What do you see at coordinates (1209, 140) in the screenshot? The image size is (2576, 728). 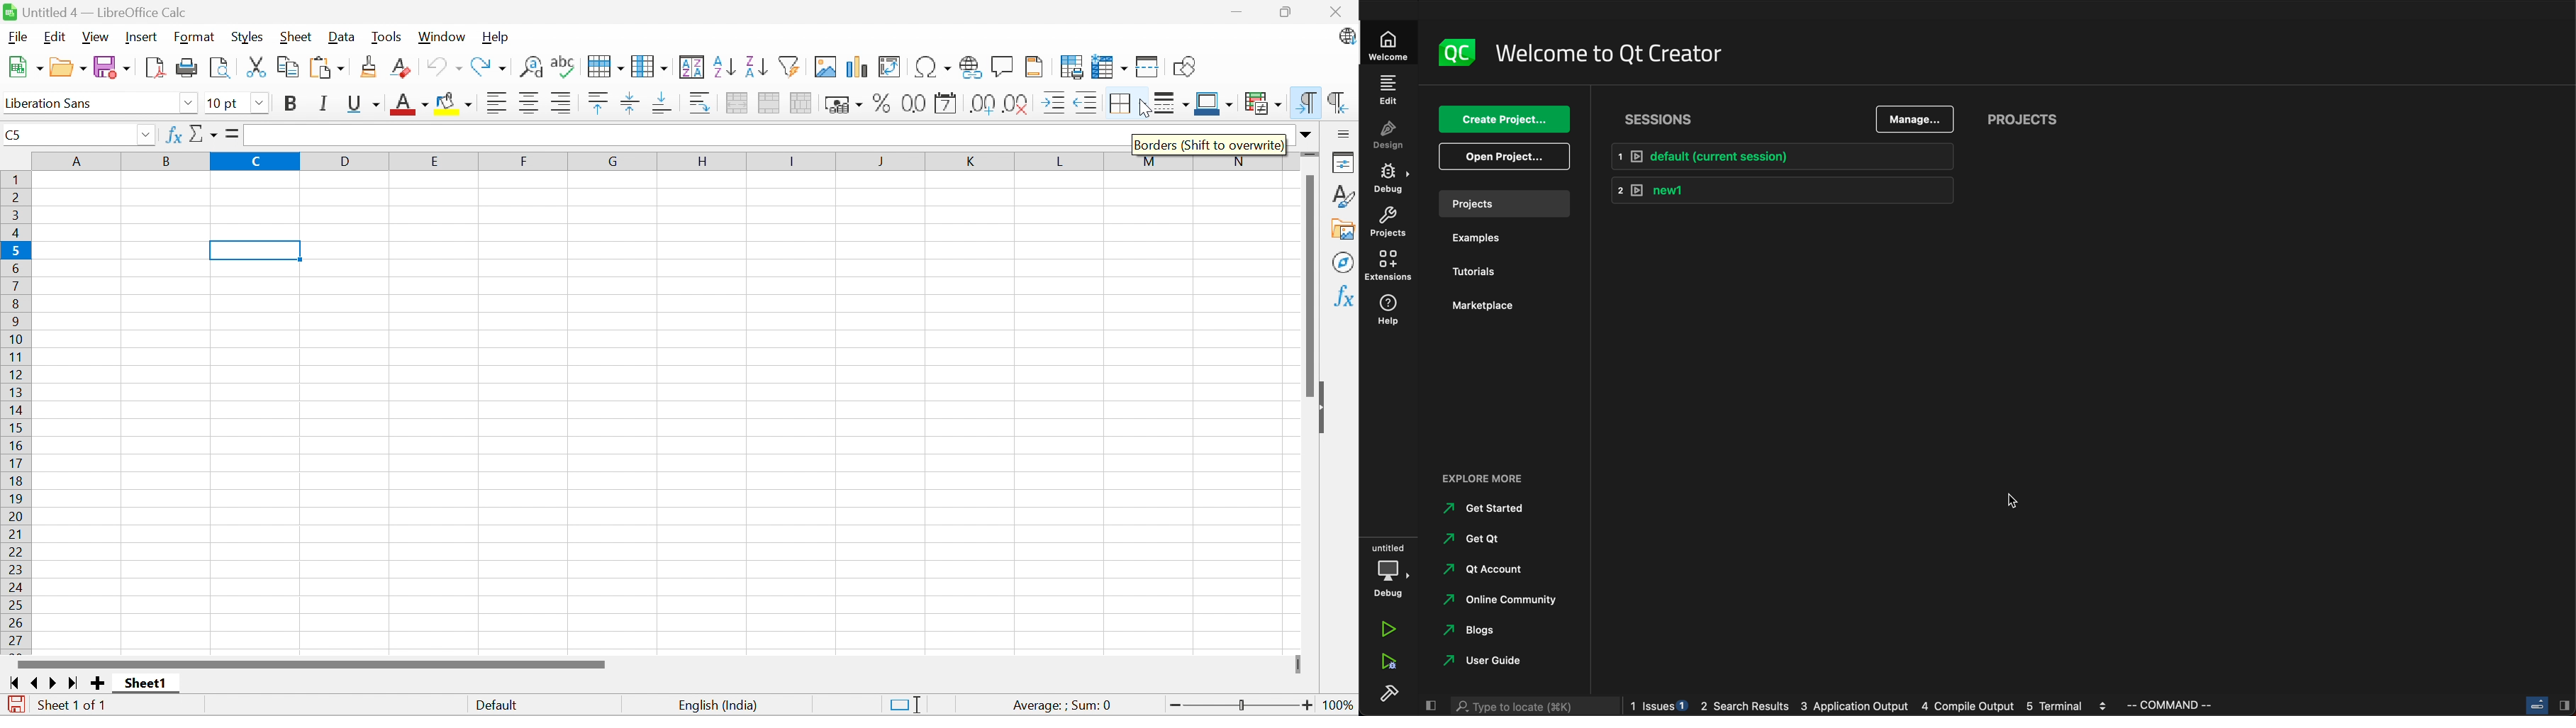 I see `Borders (Shift to overwrite)` at bounding box center [1209, 140].